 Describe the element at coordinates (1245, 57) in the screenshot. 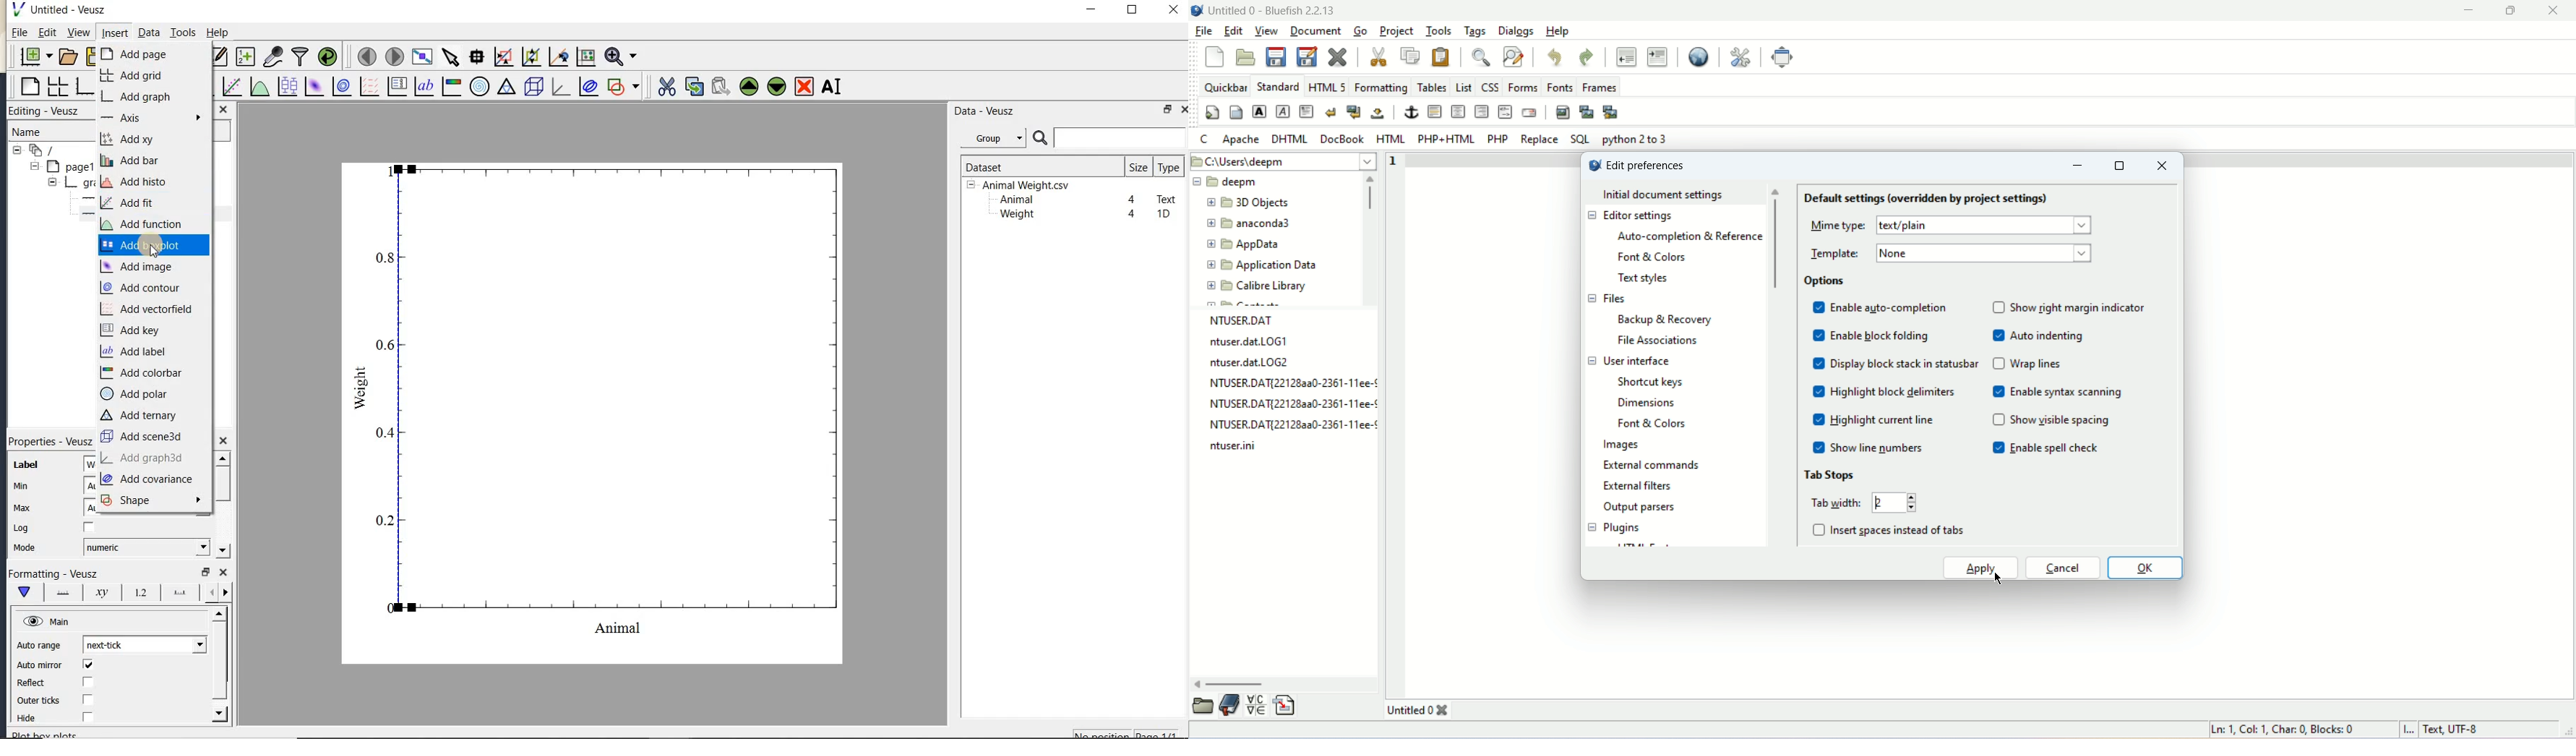

I see `open` at that location.